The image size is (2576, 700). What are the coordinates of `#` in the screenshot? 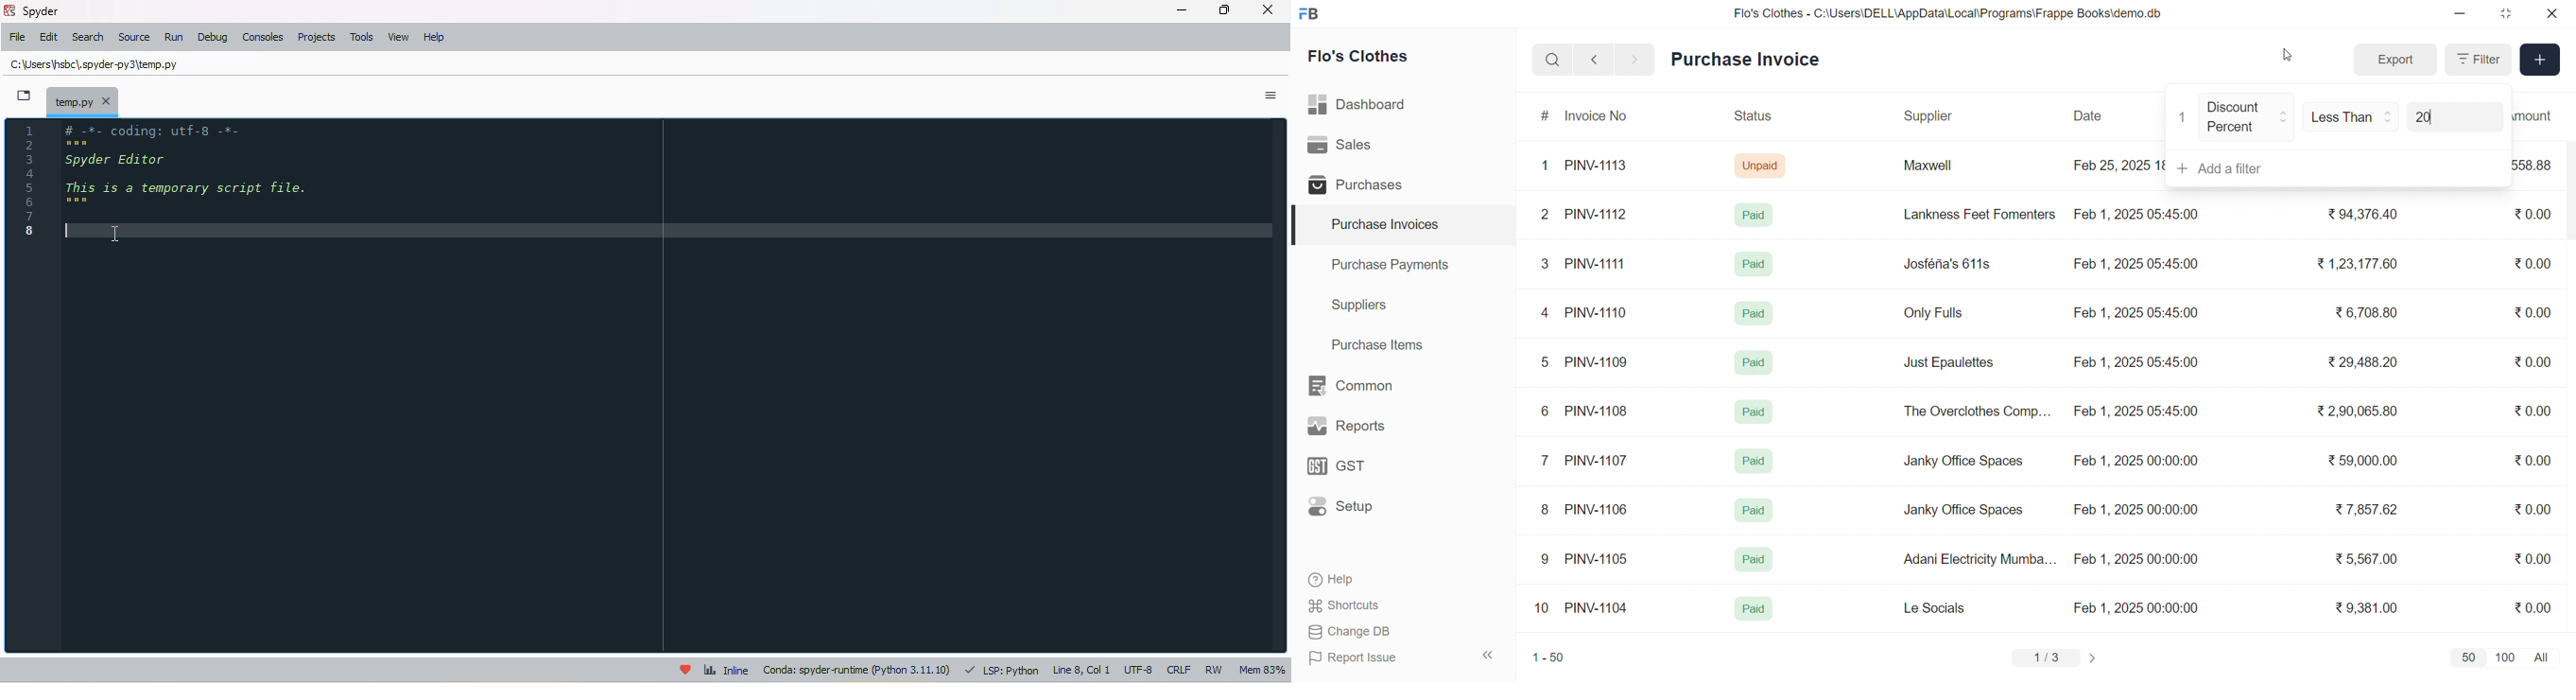 It's located at (1546, 117).